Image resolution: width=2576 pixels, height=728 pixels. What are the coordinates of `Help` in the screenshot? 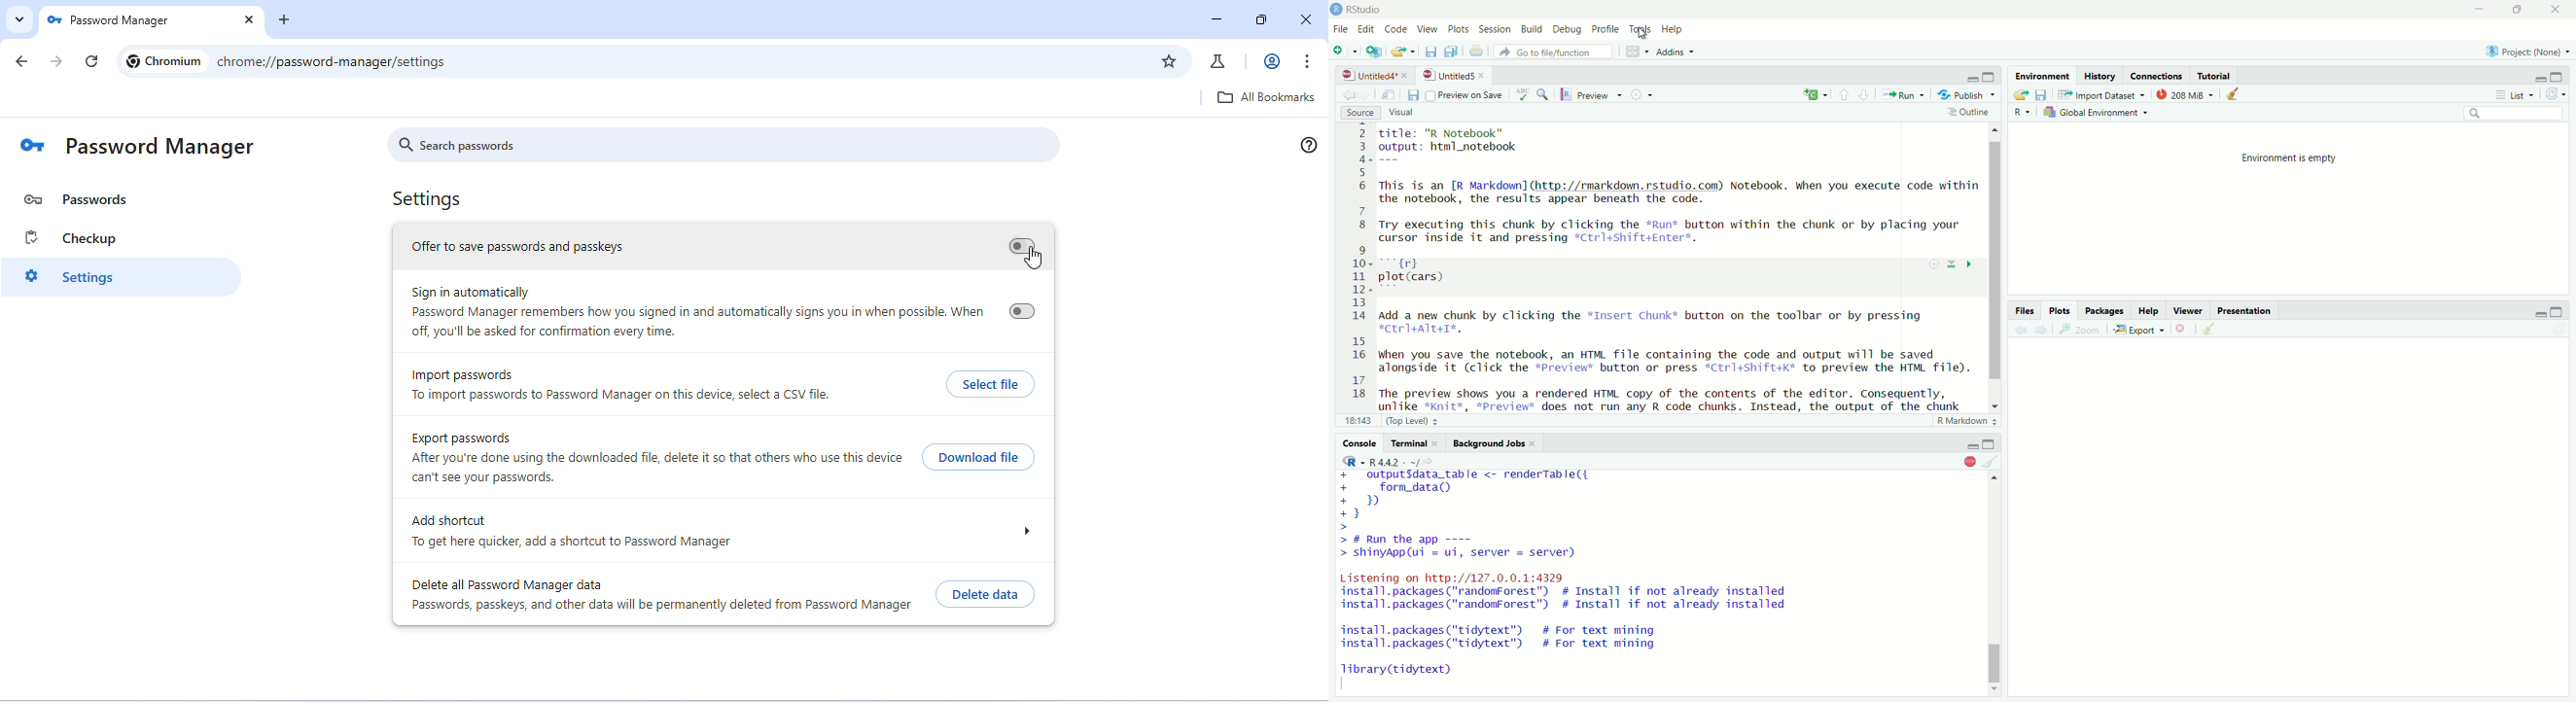 It's located at (1674, 30).